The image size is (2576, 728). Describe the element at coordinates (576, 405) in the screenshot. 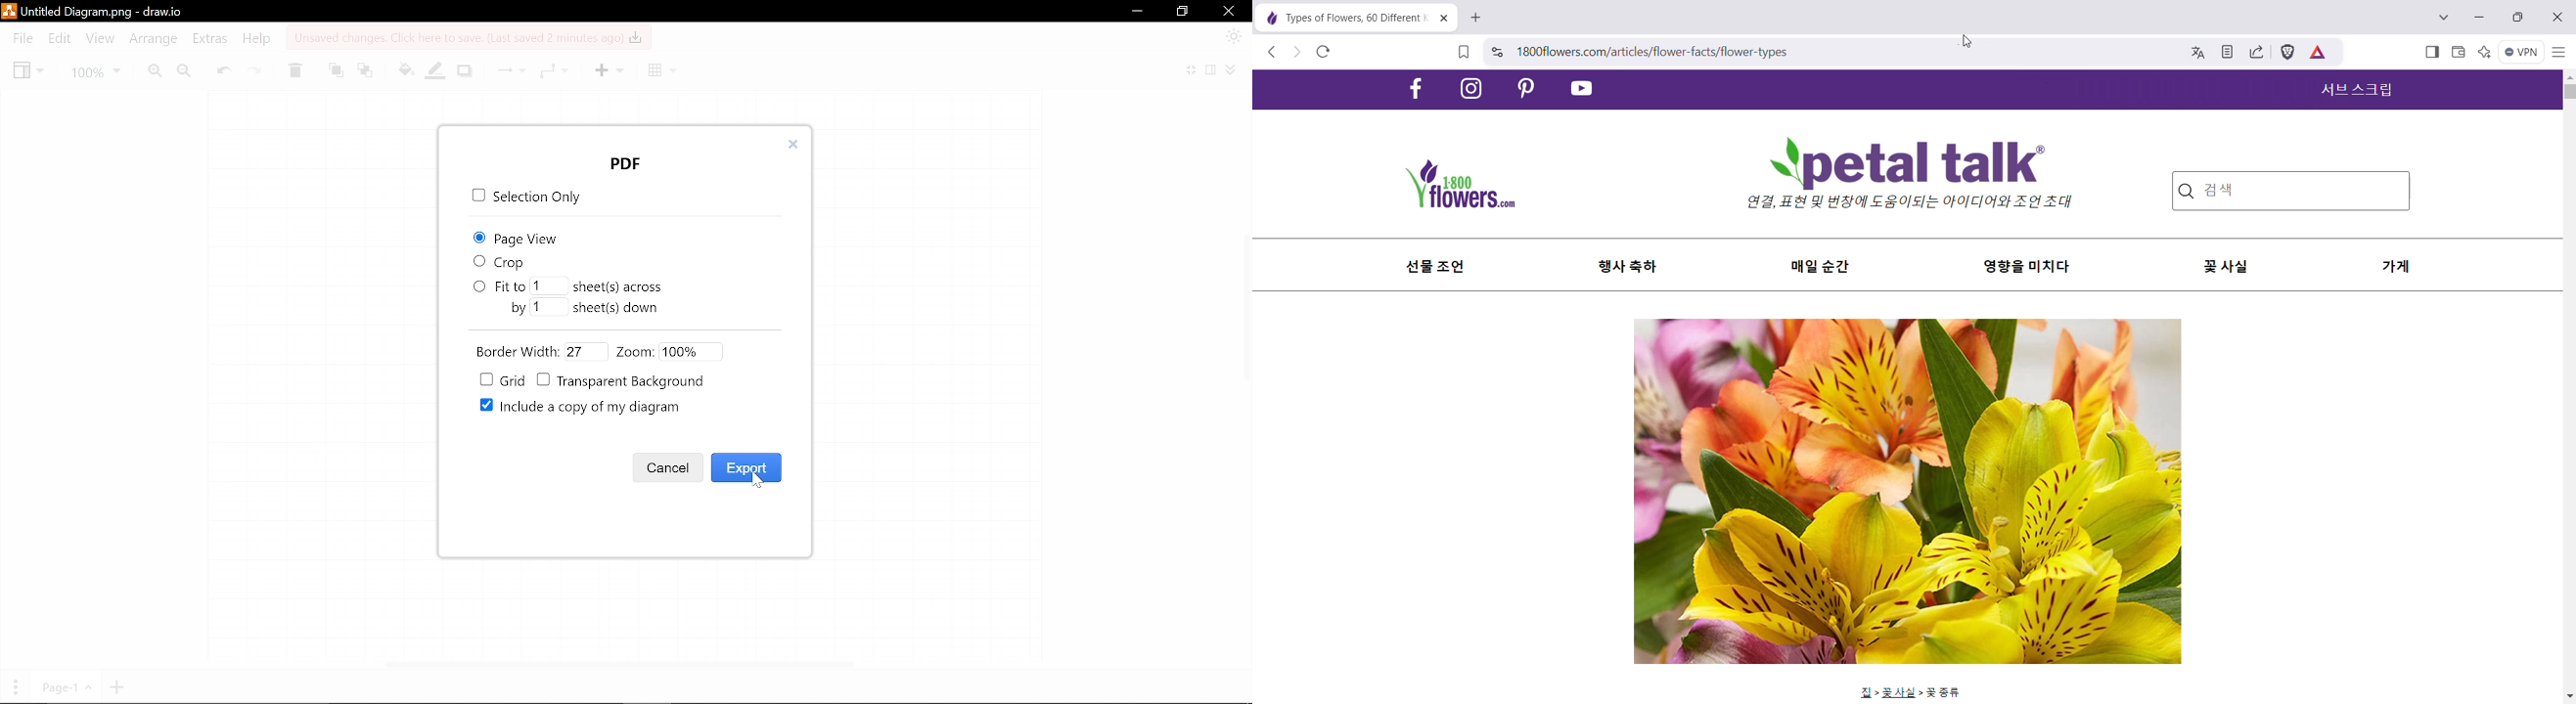

I see `Include a copy of my diagram` at that location.